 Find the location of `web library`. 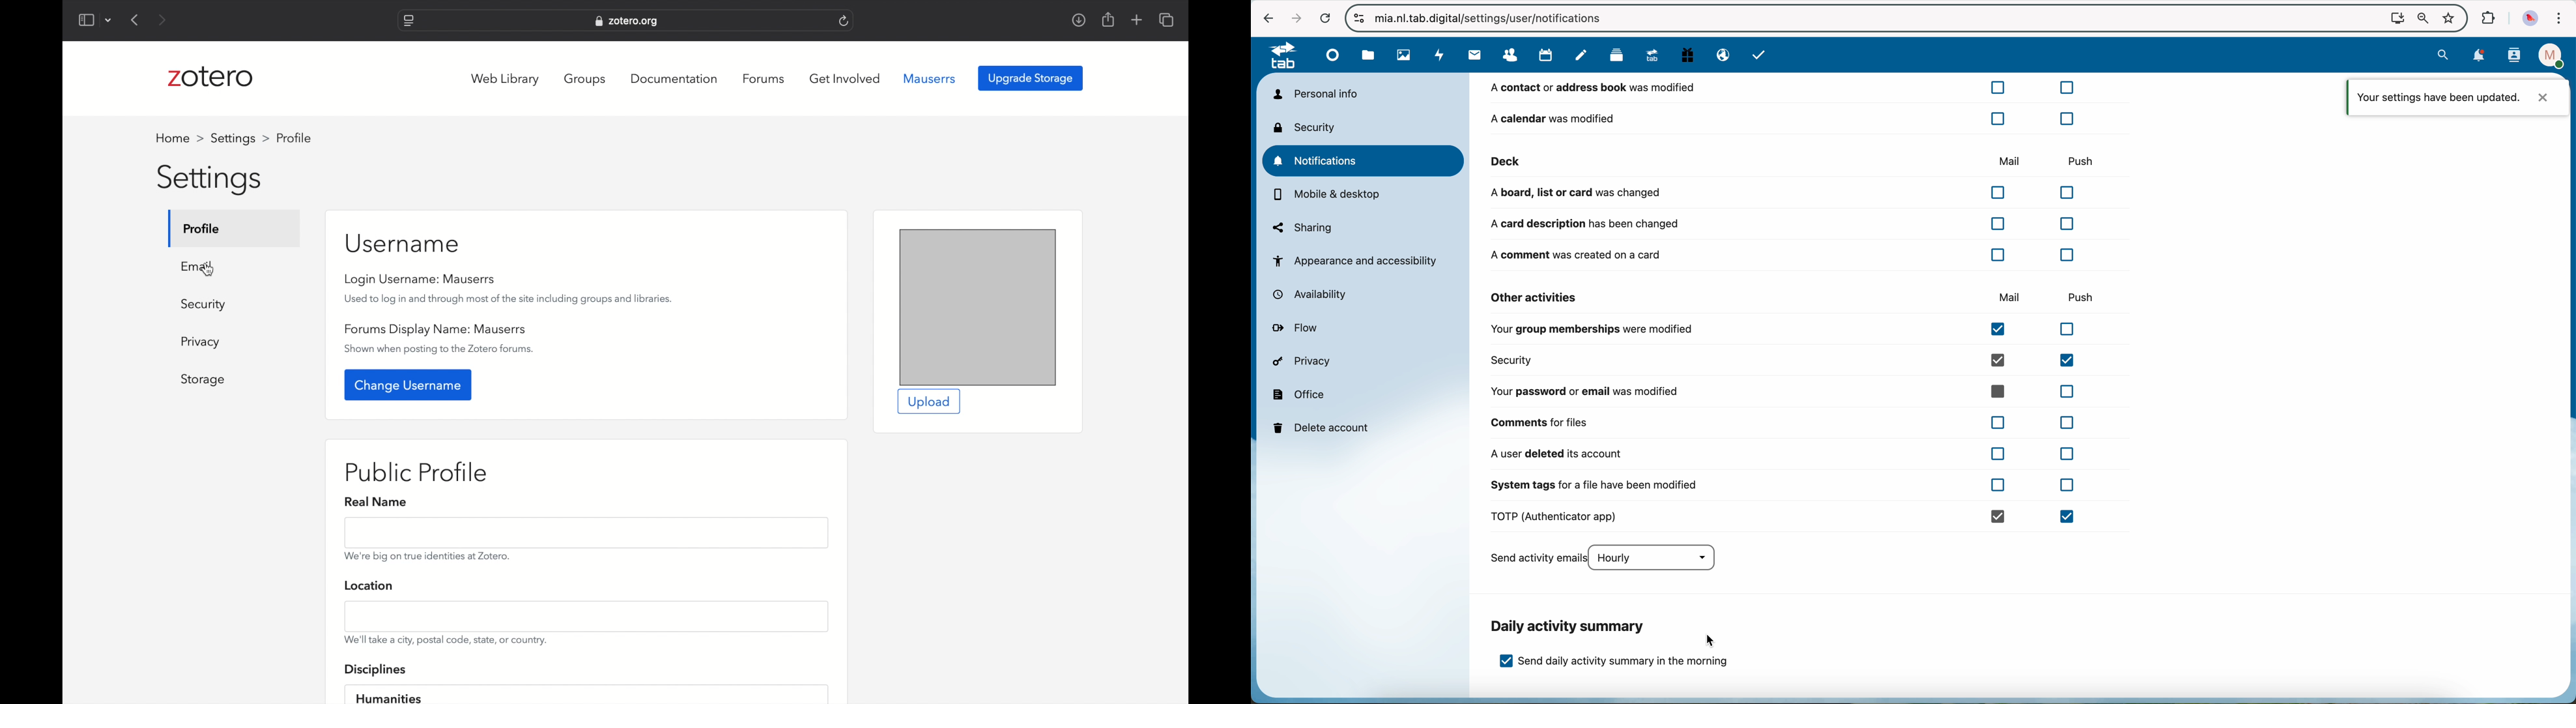

web library is located at coordinates (505, 80).